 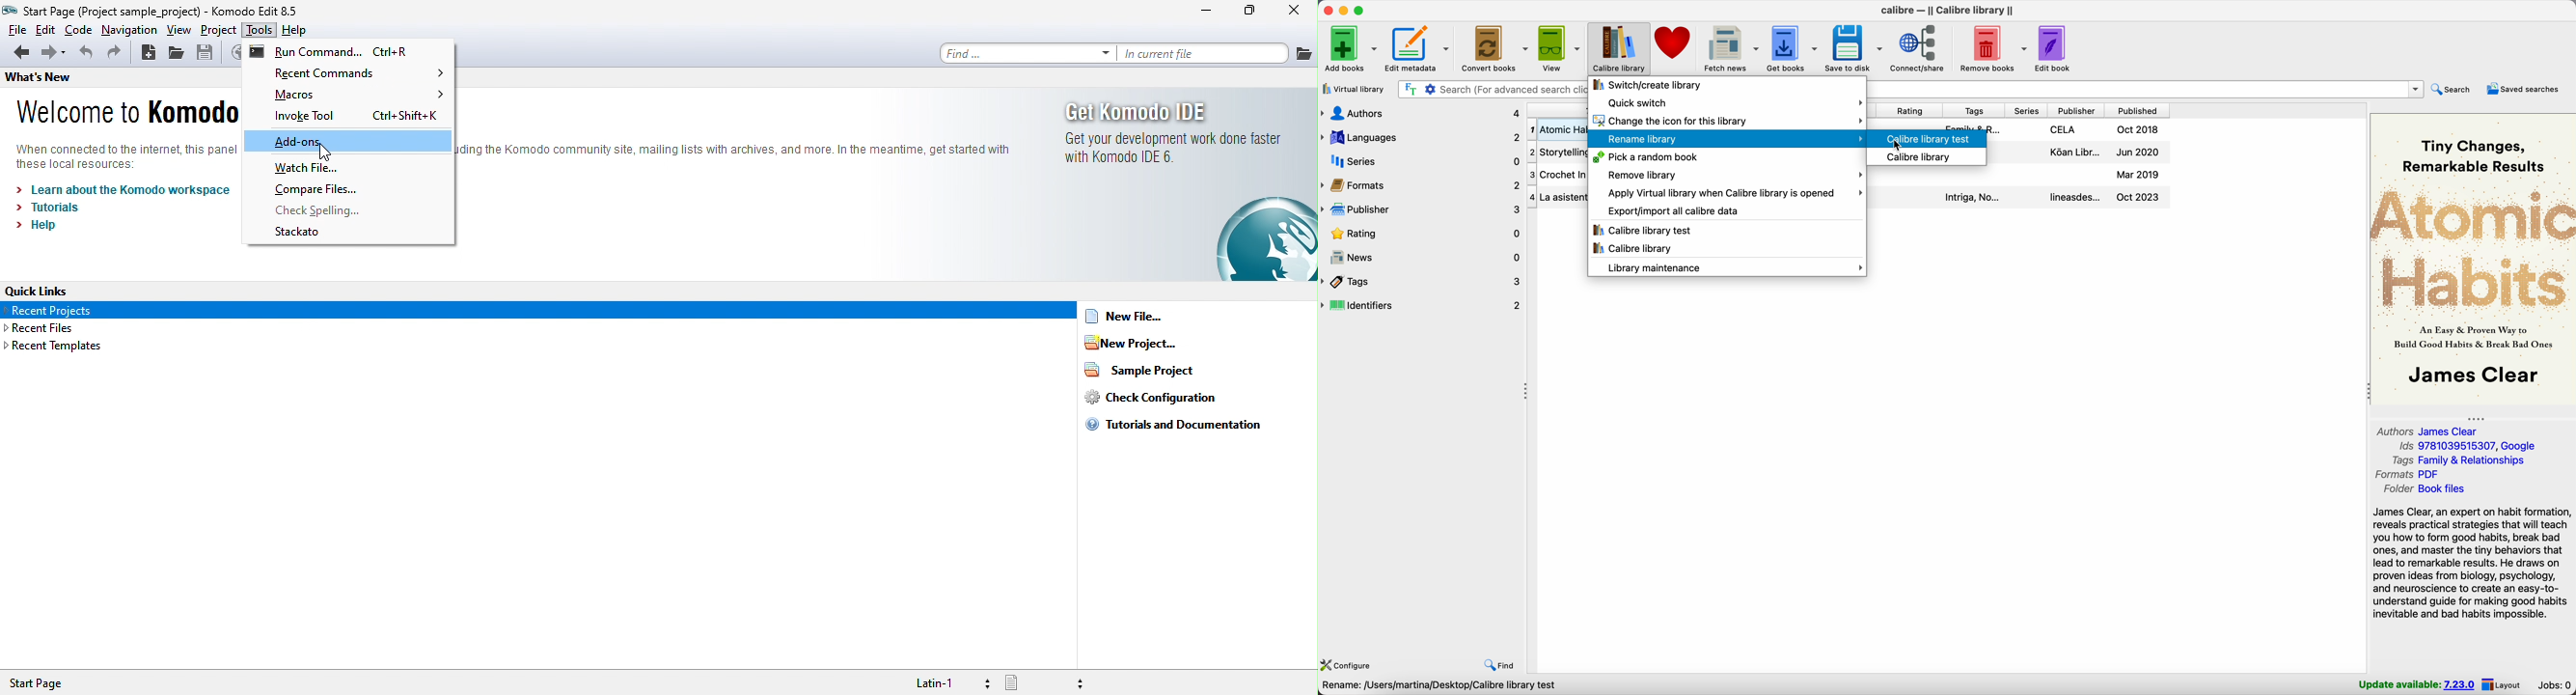 I want to click on Ids 9781039515307, Google, so click(x=2469, y=444).